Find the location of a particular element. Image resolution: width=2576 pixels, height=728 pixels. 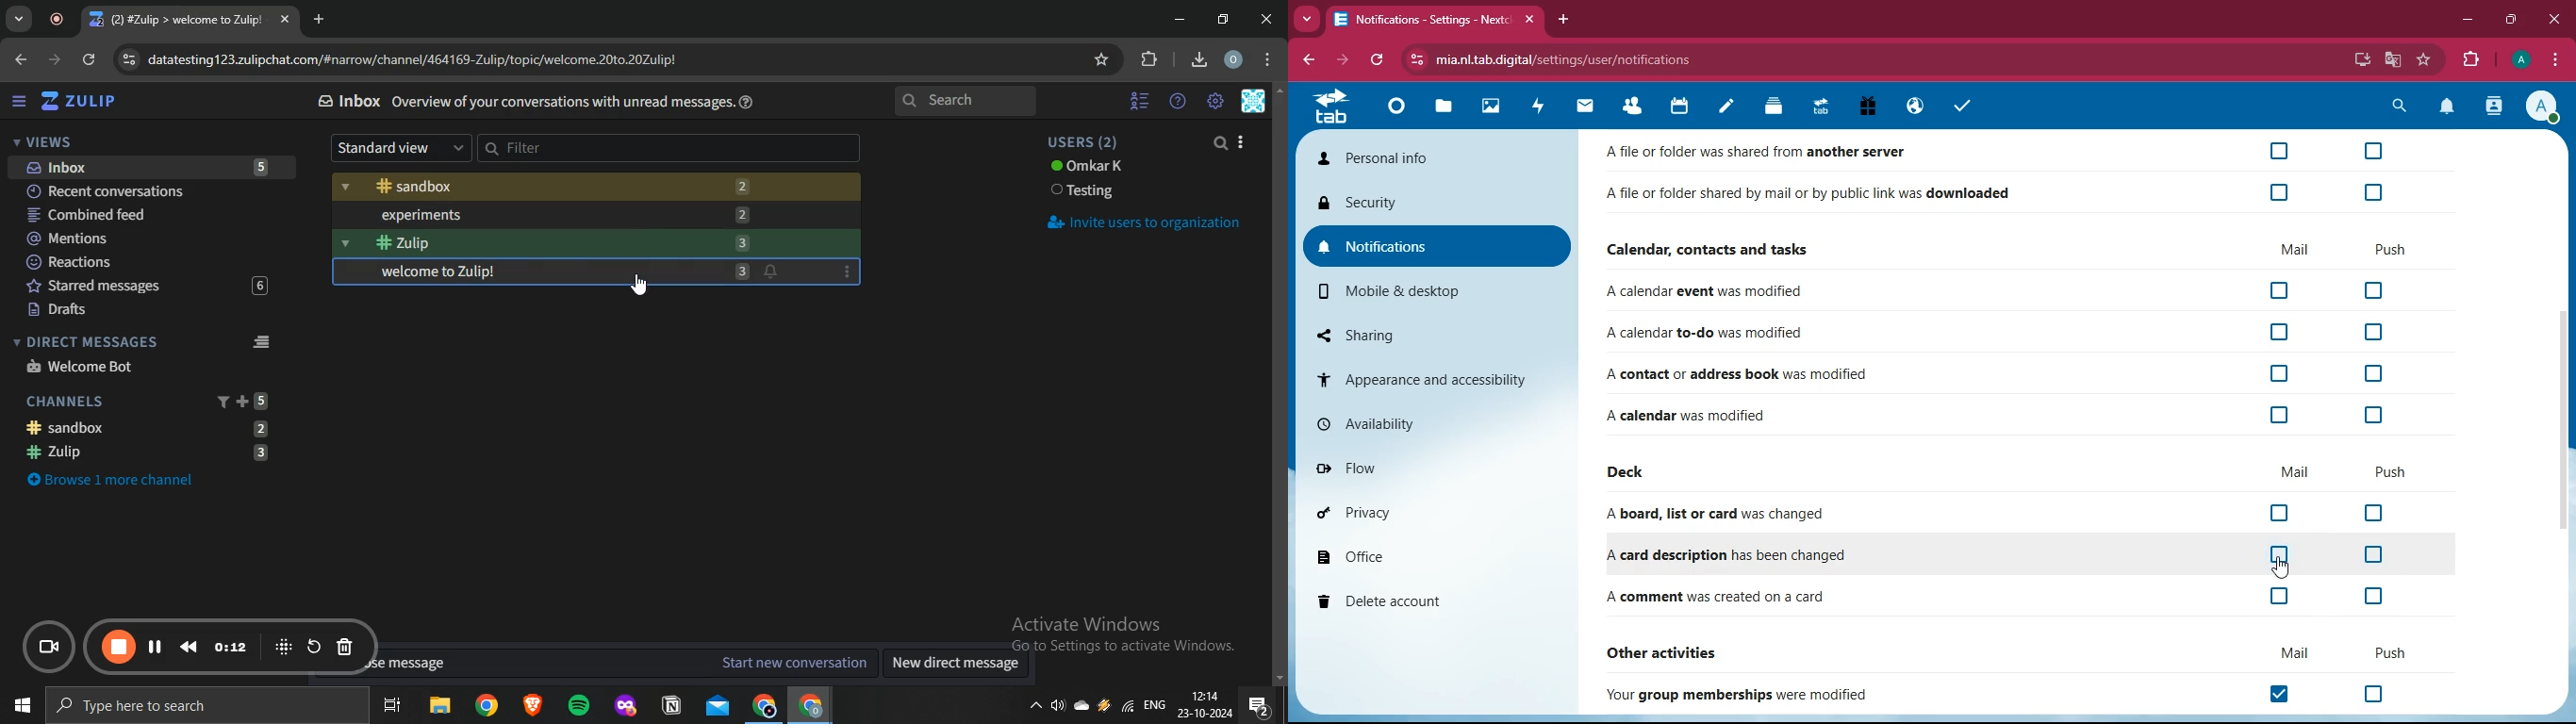

layers is located at coordinates (1773, 107).